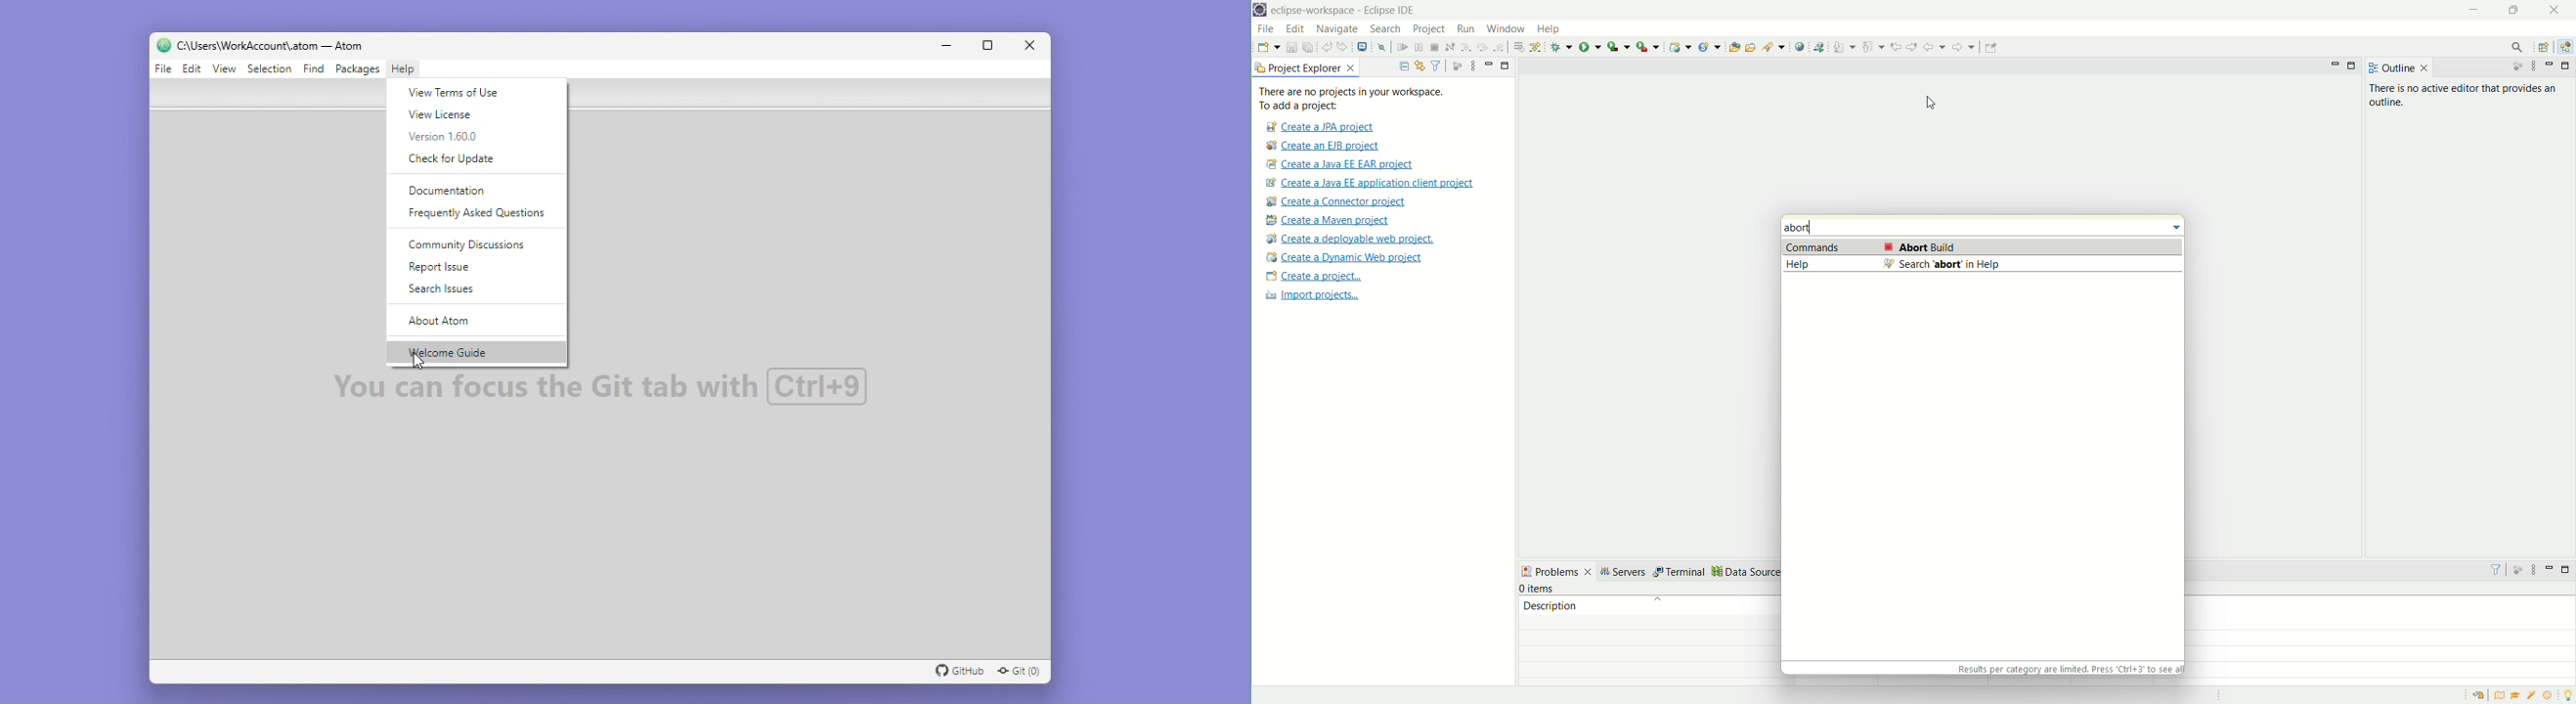 Image resolution: width=2576 pixels, height=728 pixels. What do you see at coordinates (1558, 570) in the screenshot?
I see `problems` at bounding box center [1558, 570].